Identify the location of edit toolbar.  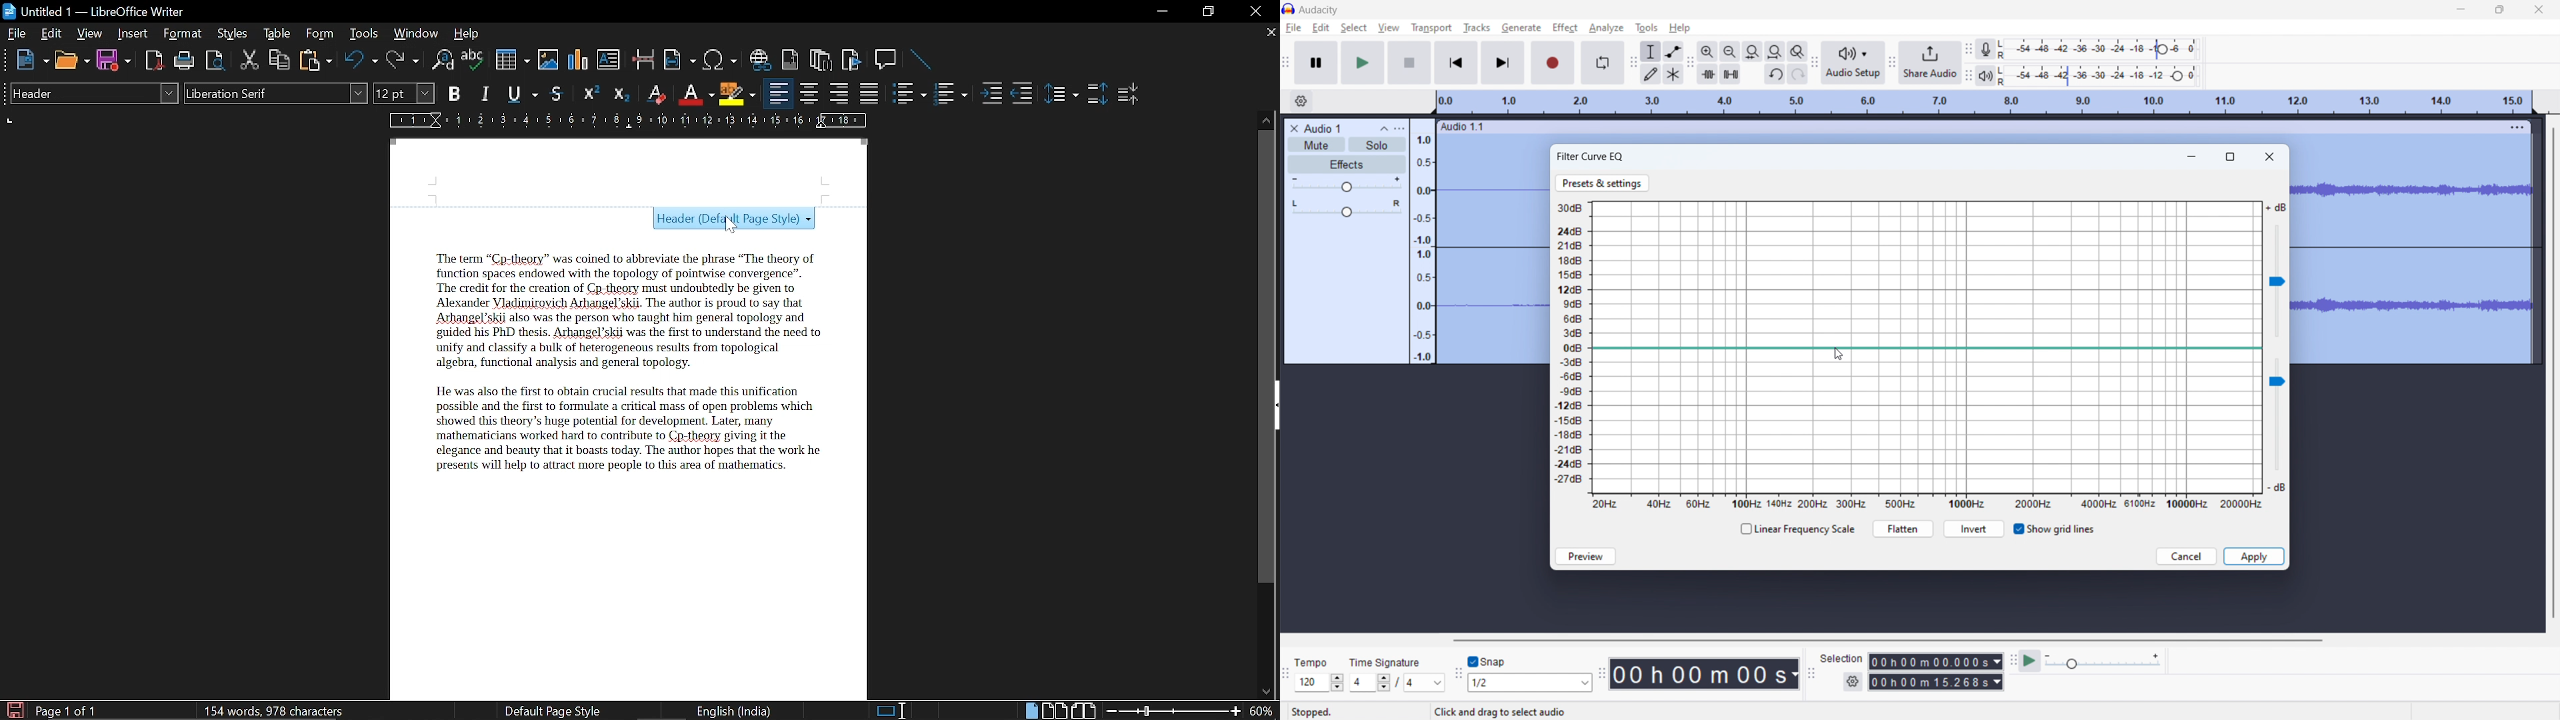
(1690, 63).